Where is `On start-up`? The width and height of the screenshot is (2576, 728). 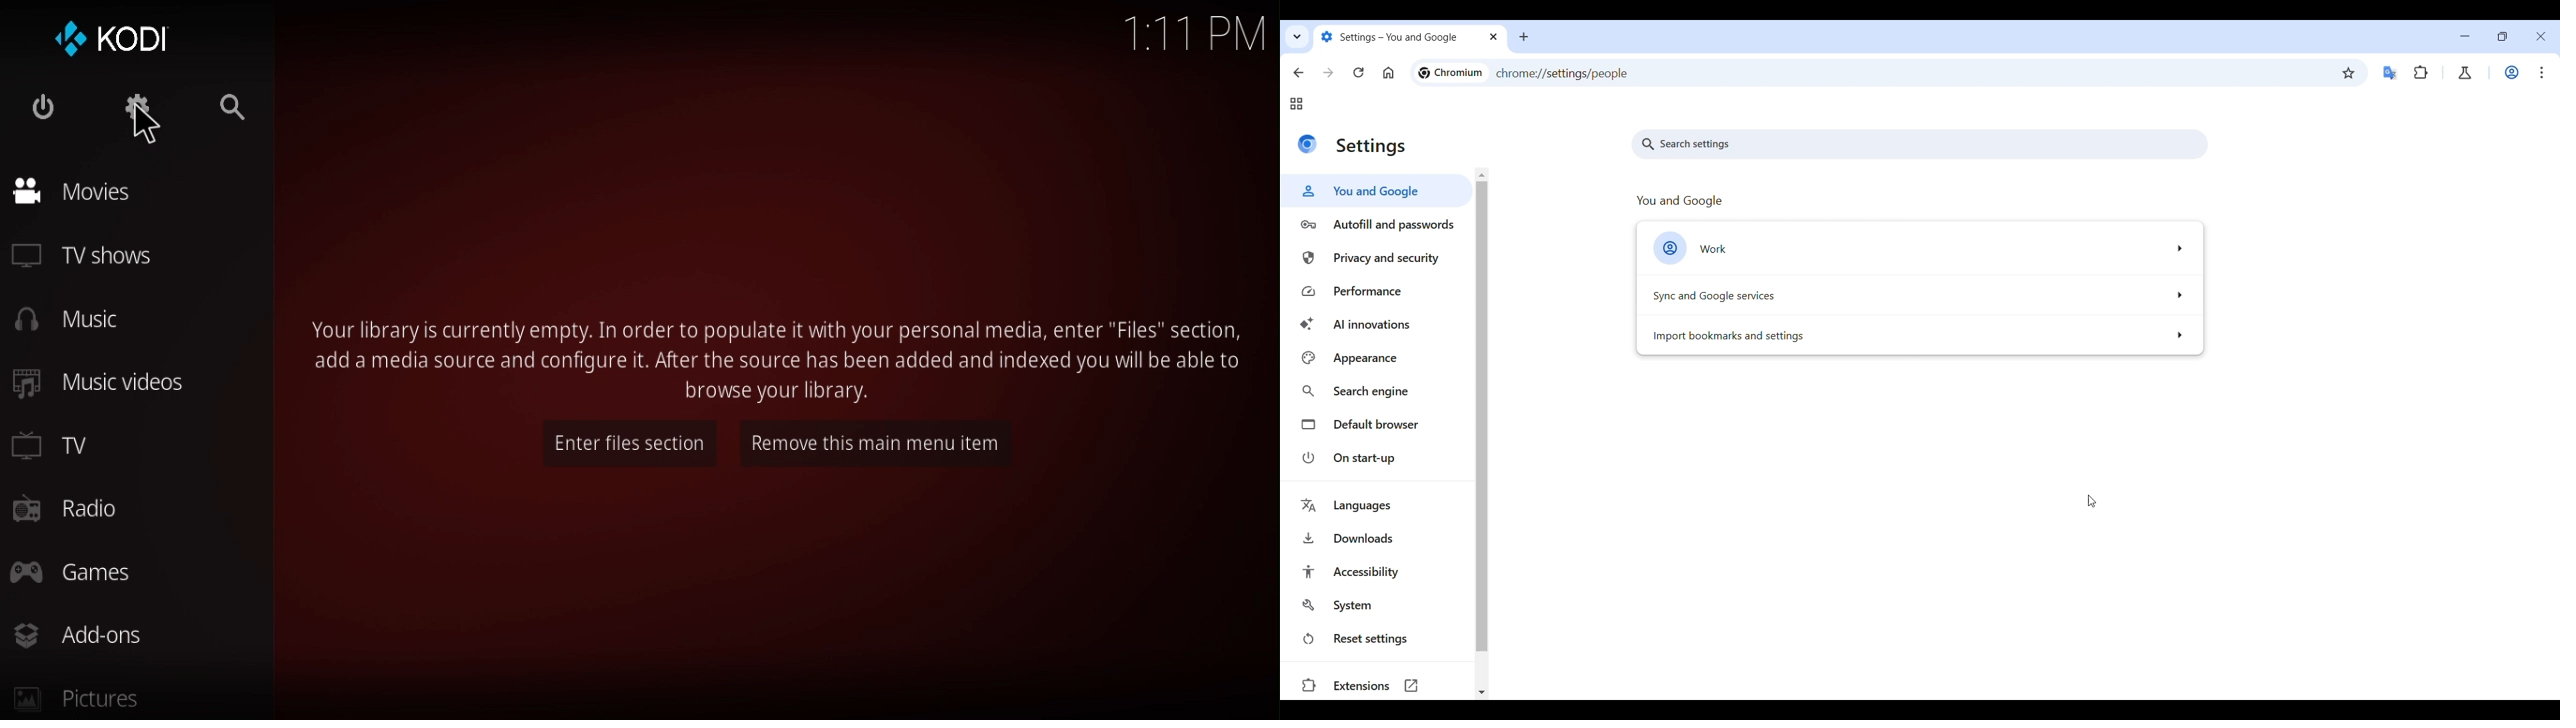 On start-up is located at coordinates (1376, 459).